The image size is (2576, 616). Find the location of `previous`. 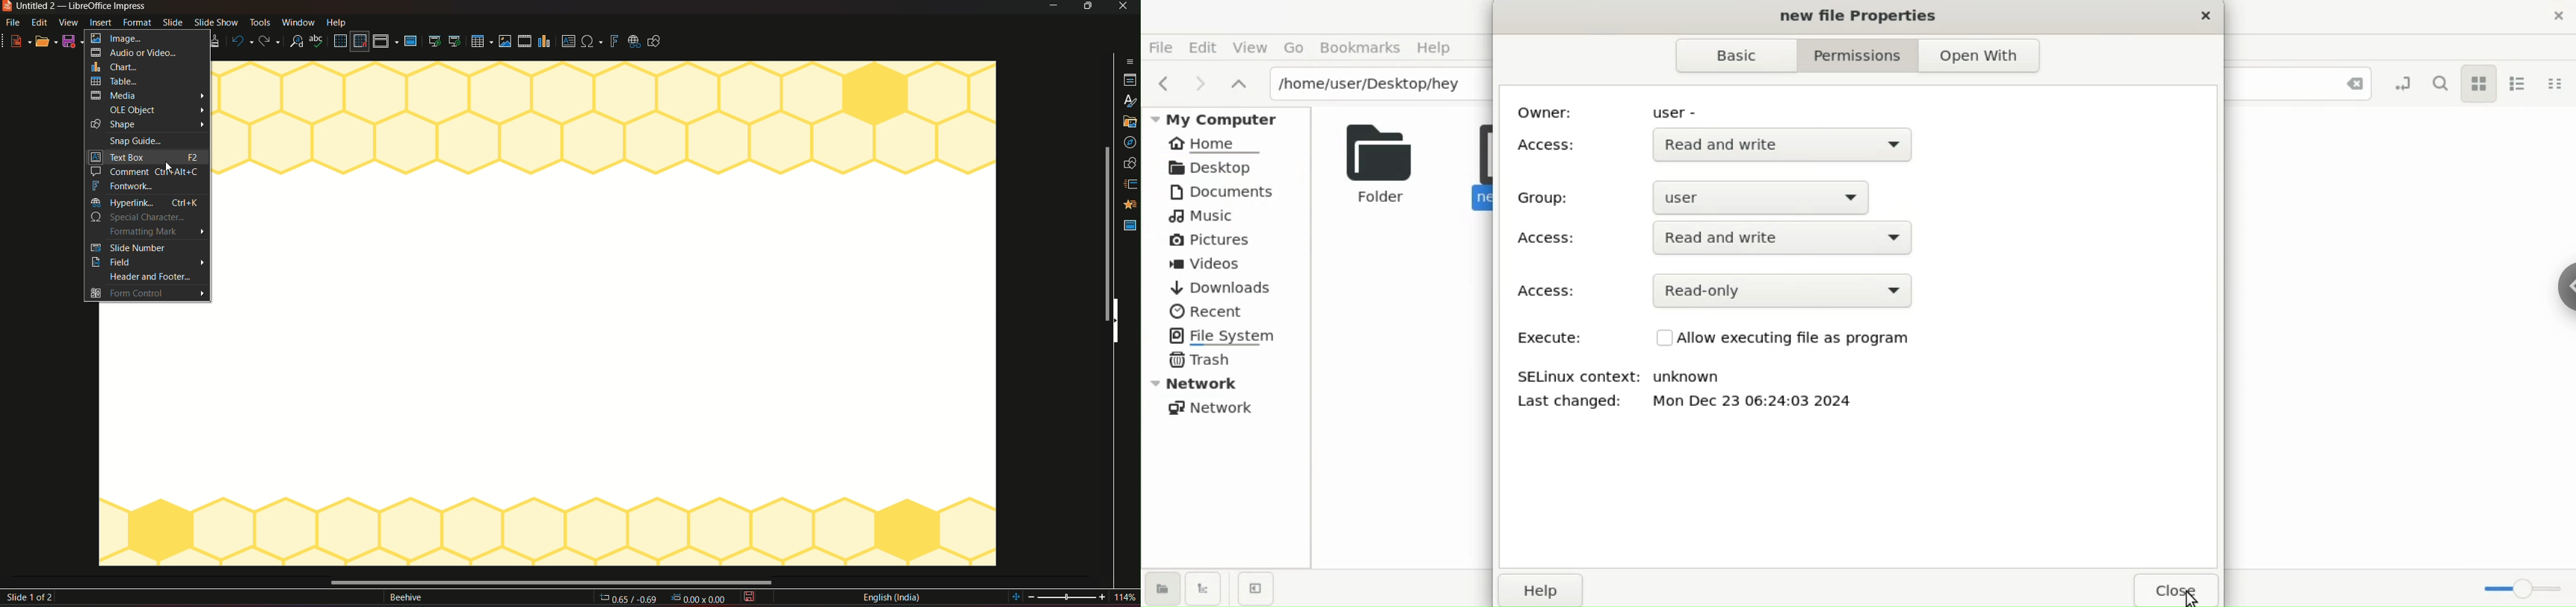

previous is located at coordinates (1162, 82).